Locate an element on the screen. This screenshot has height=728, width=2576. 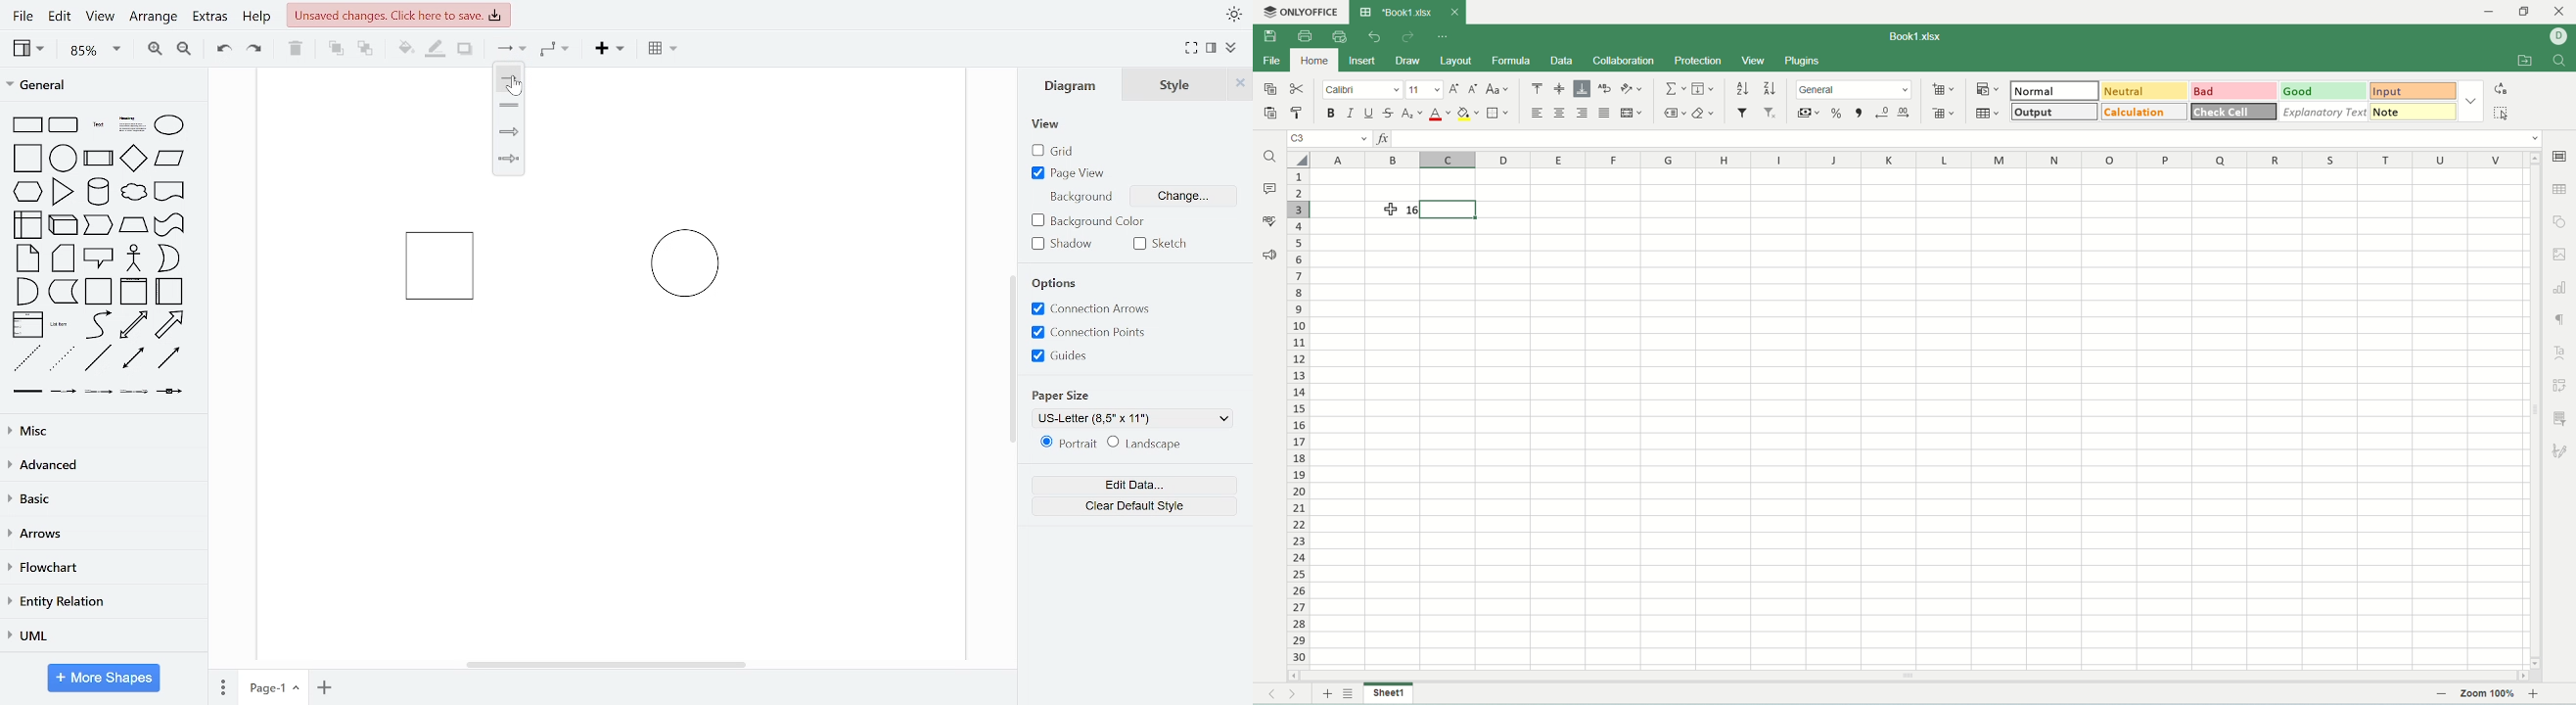
text is located at coordinates (1393, 209).